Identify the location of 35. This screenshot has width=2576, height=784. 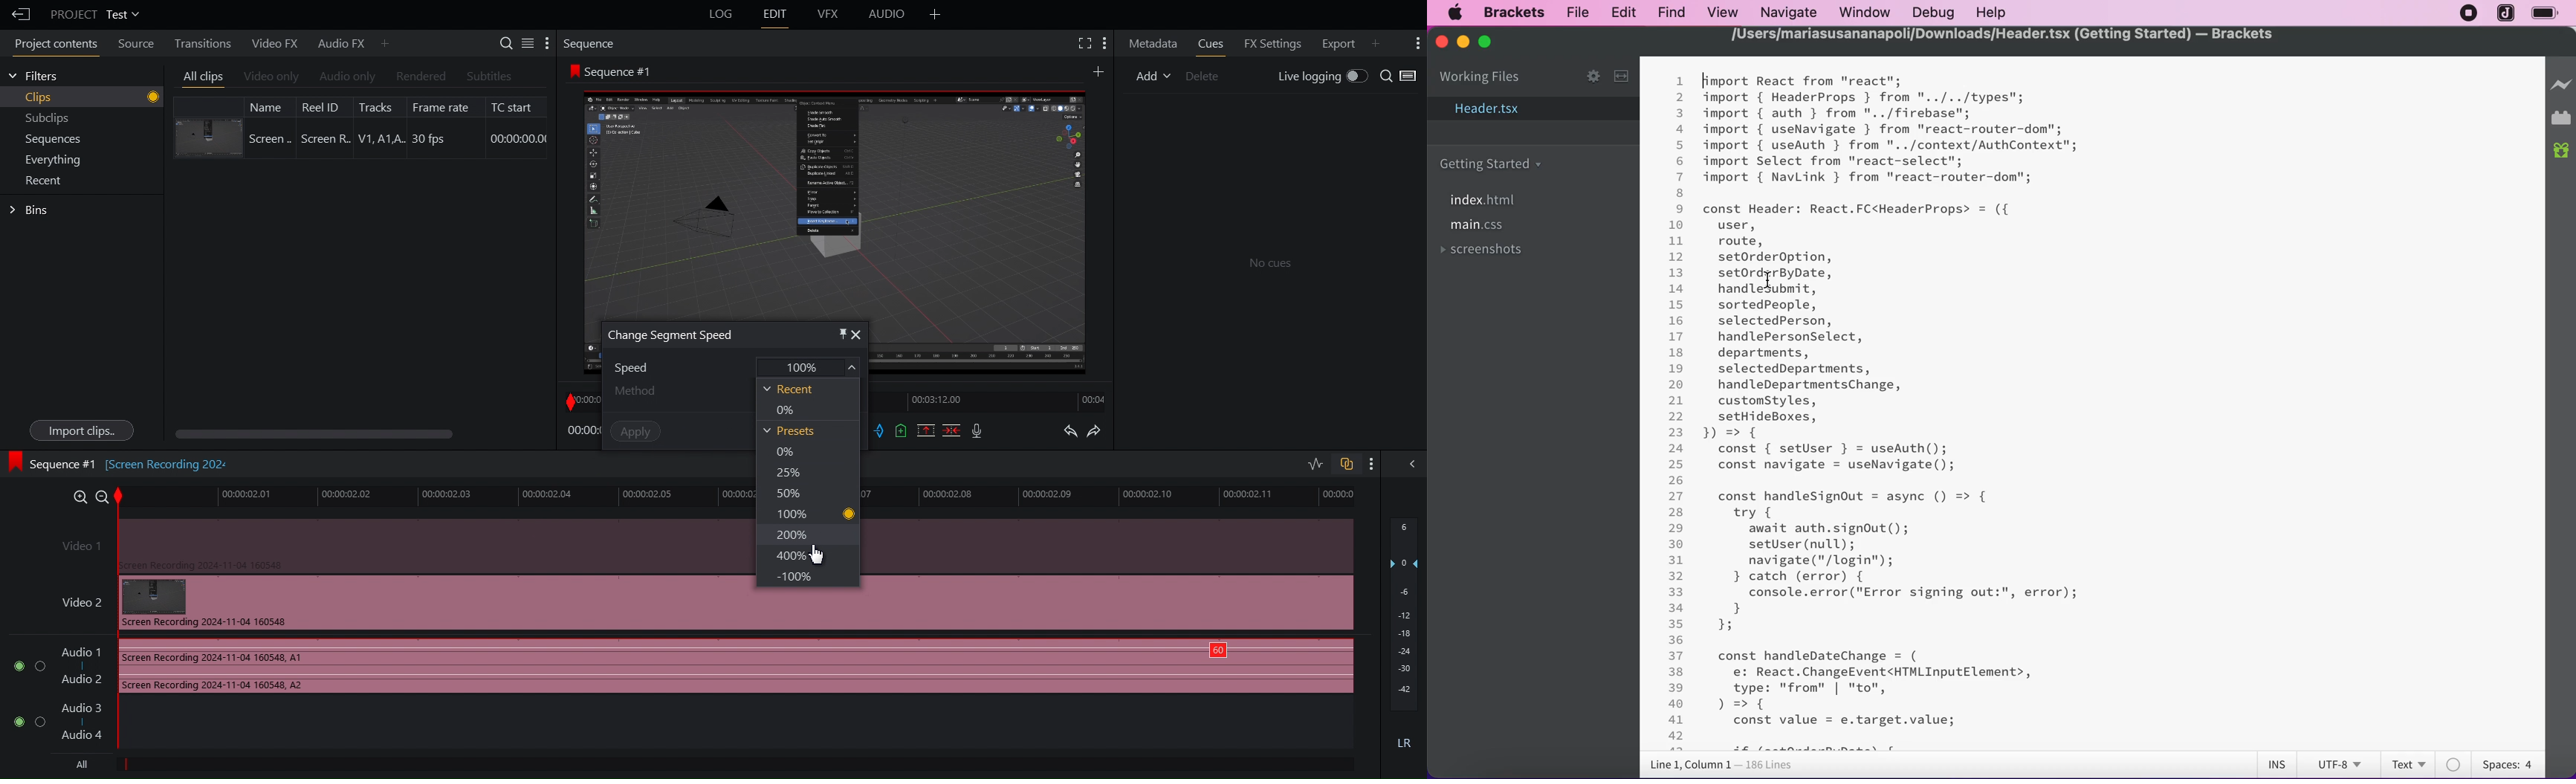
(1676, 624).